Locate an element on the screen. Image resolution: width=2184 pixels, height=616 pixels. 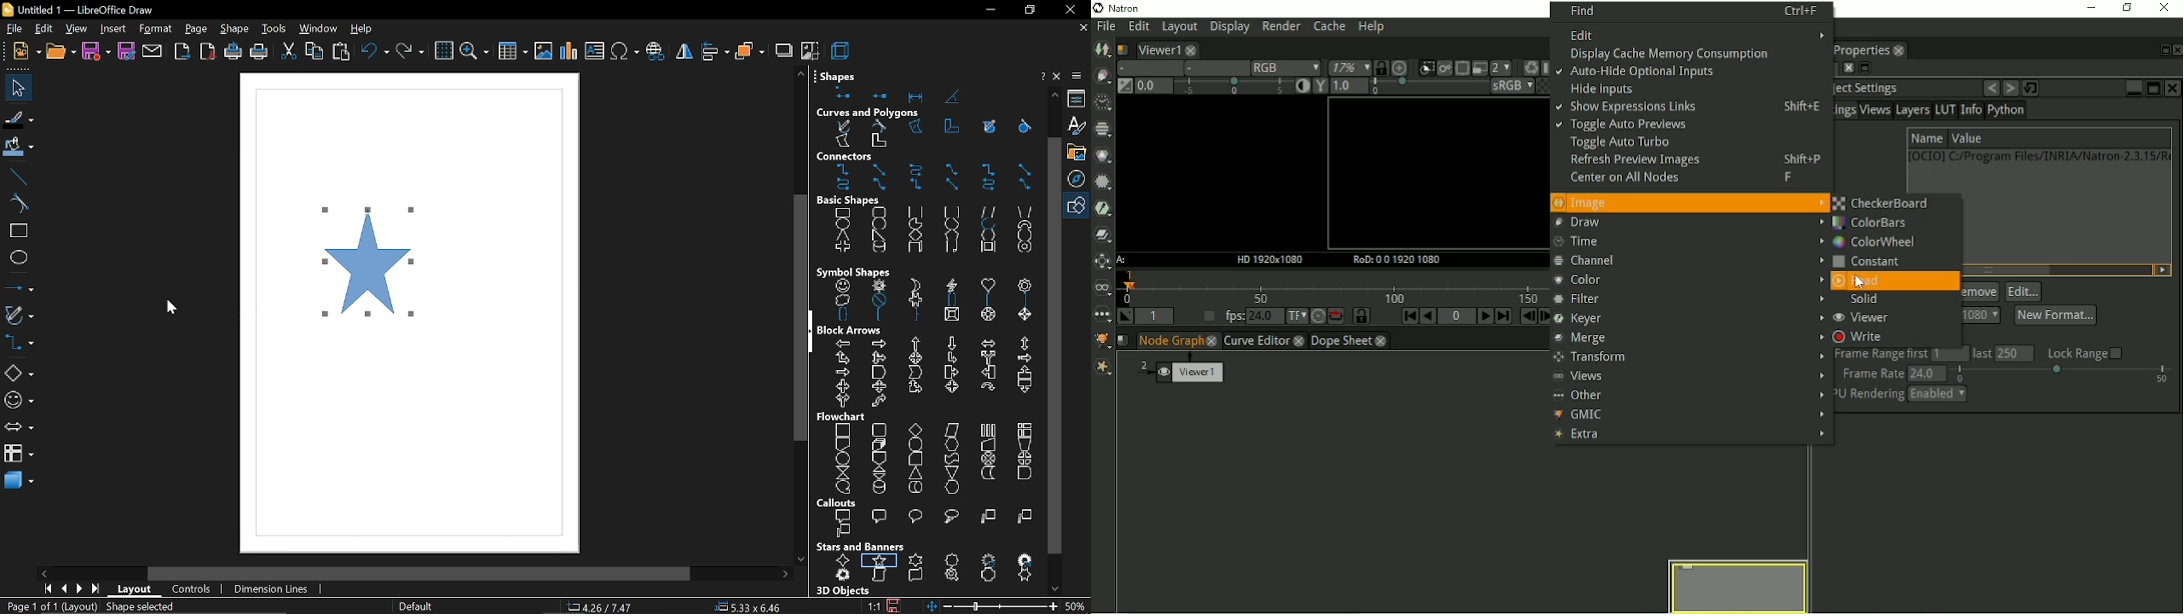
insert text is located at coordinates (596, 51).